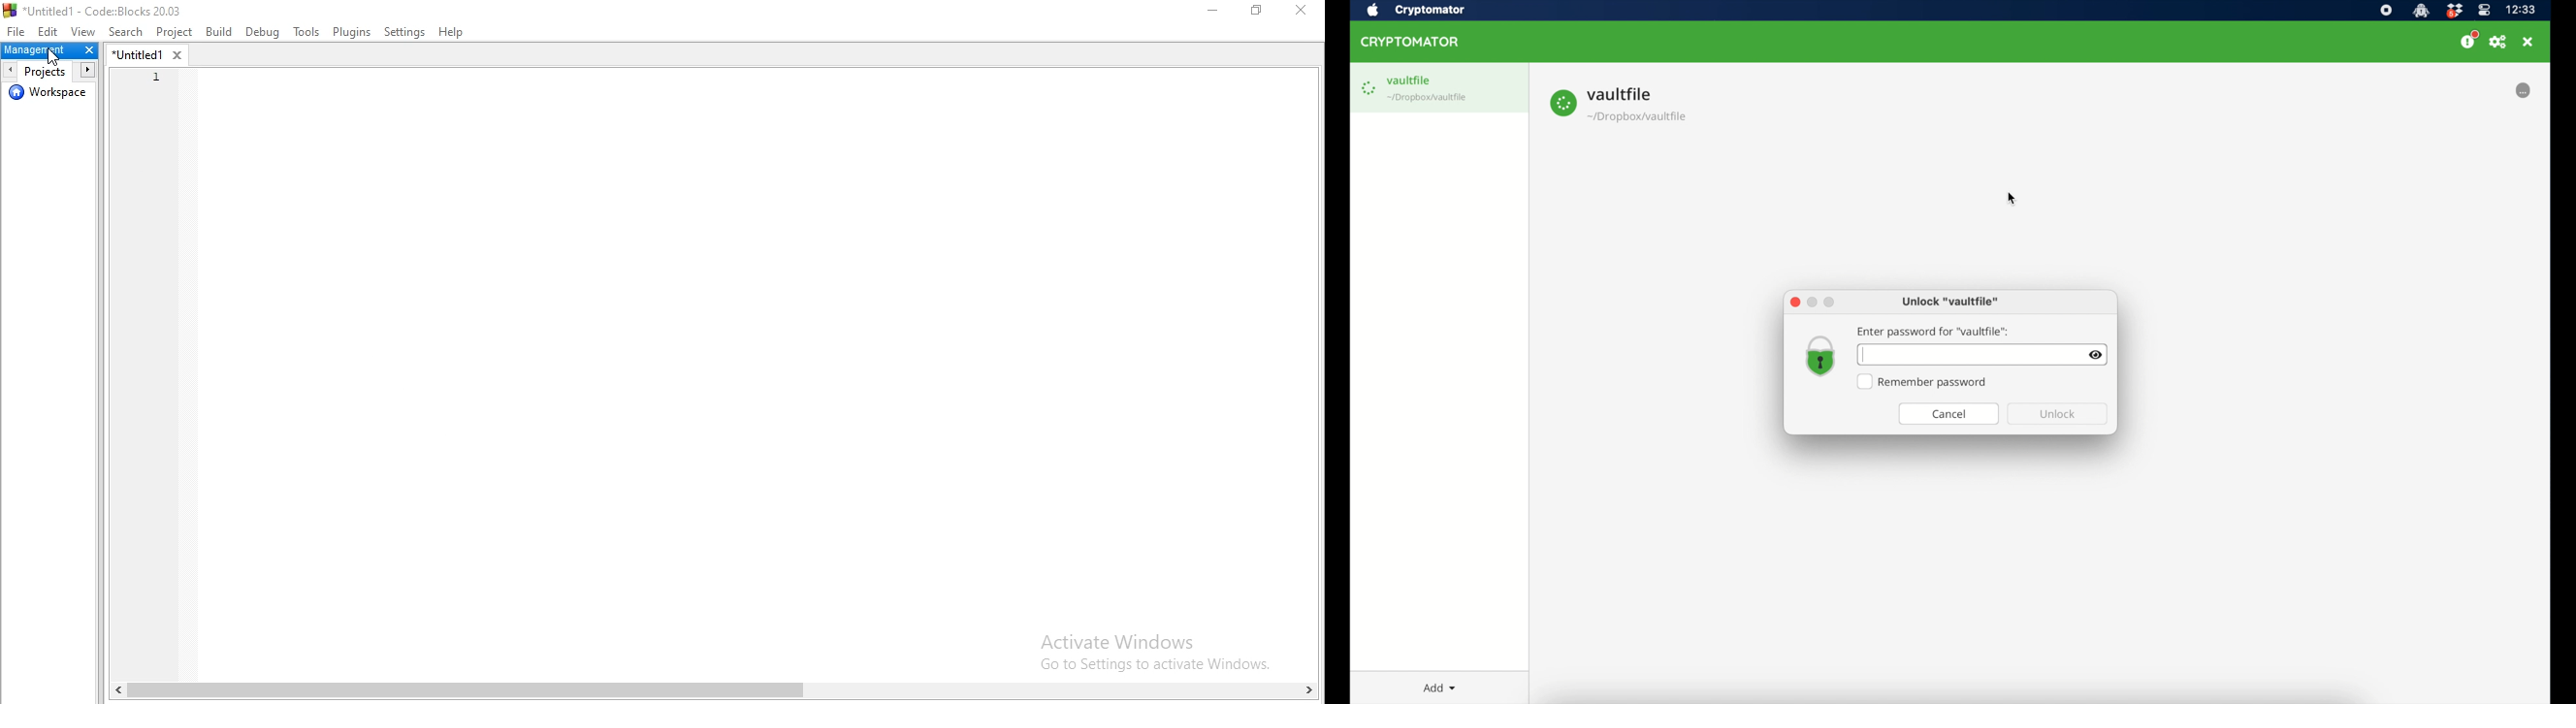 The width and height of the screenshot is (2576, 728). What do you see at coordinates (126, 32) in the screenshot?
I see `Search ` at bounding box center [126, 32].